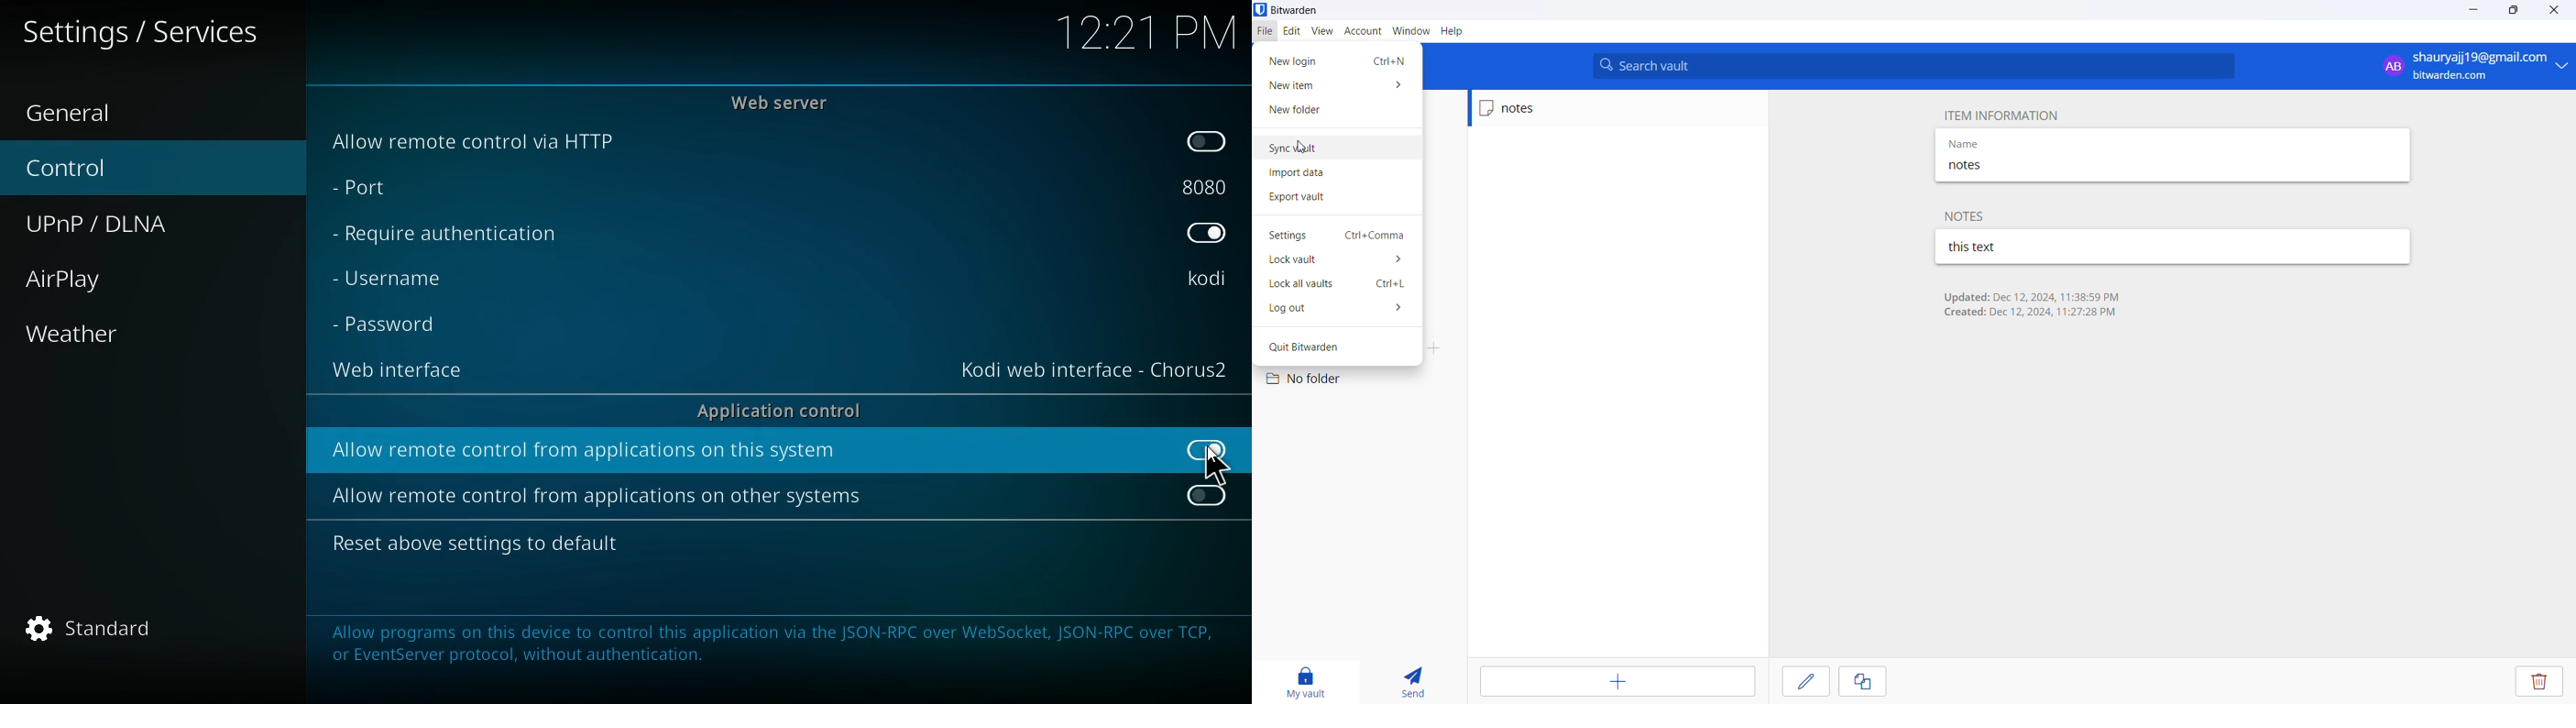 Image resolution: width=2576 pixels, height=728 pixels. Describe the element at coordinates (1321, 31) in the screenshot. I see `view` at that location.